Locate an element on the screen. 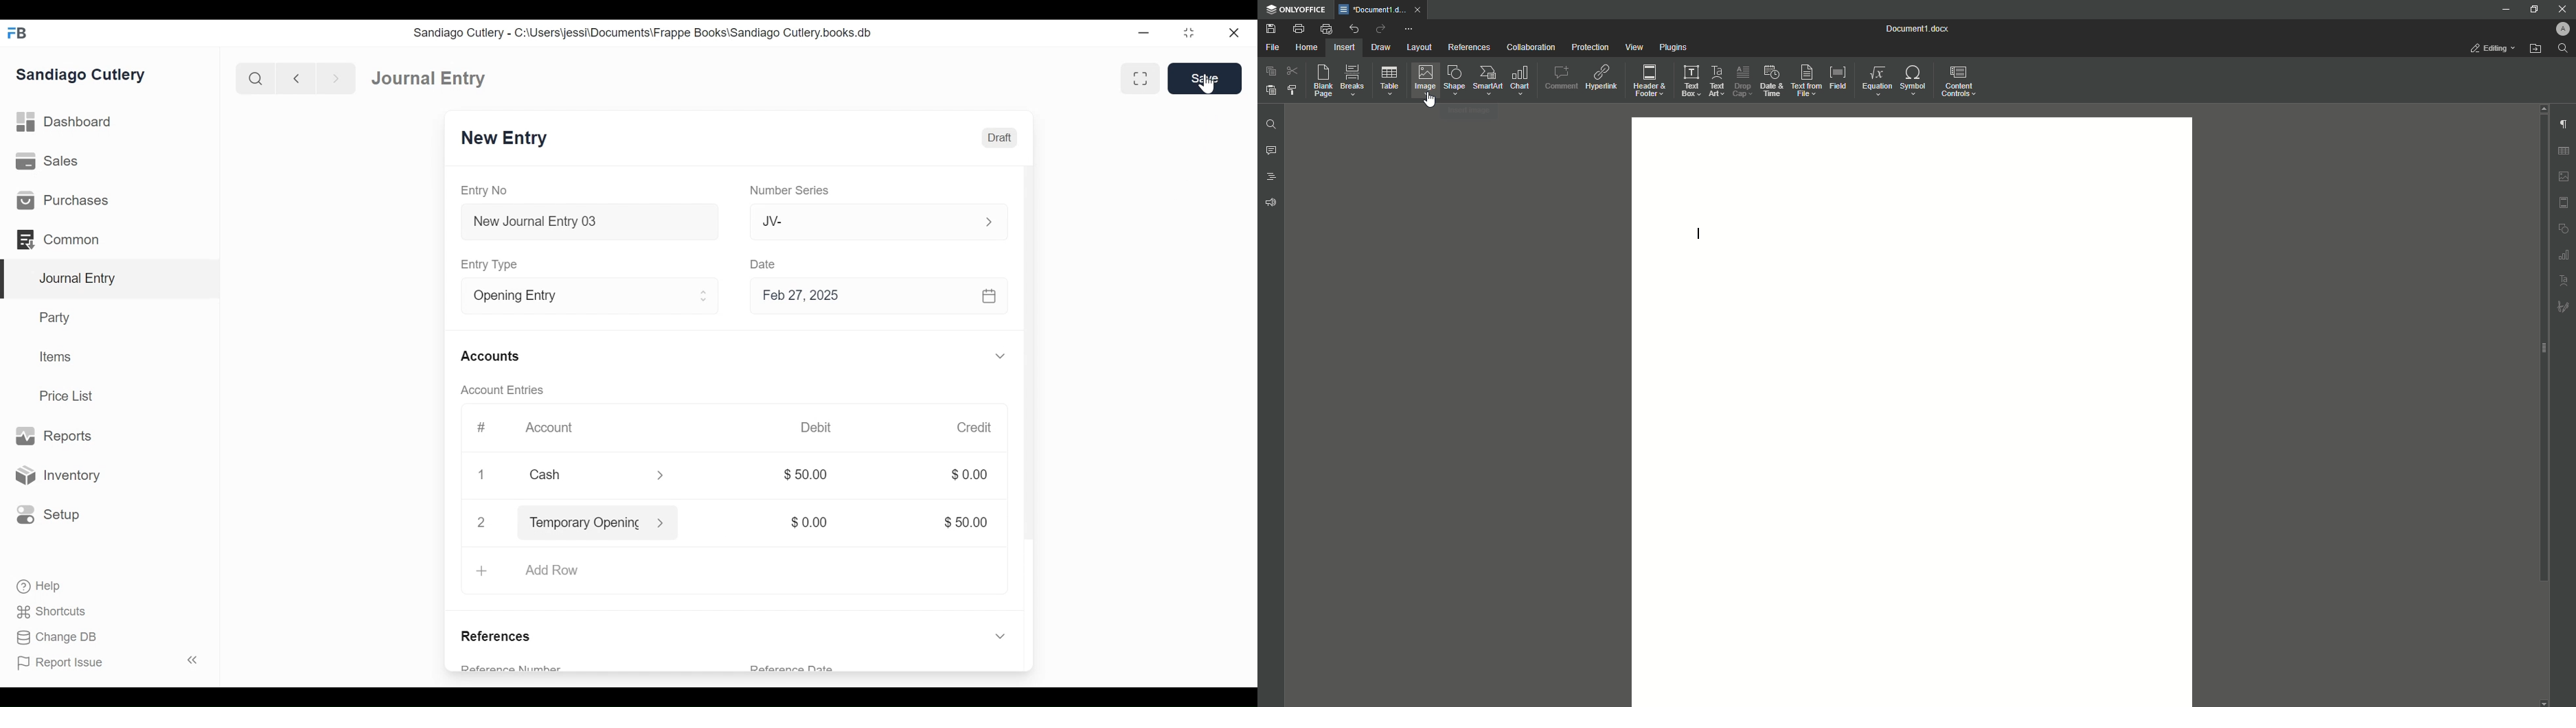  Close is located at coordinates (2560, 9).